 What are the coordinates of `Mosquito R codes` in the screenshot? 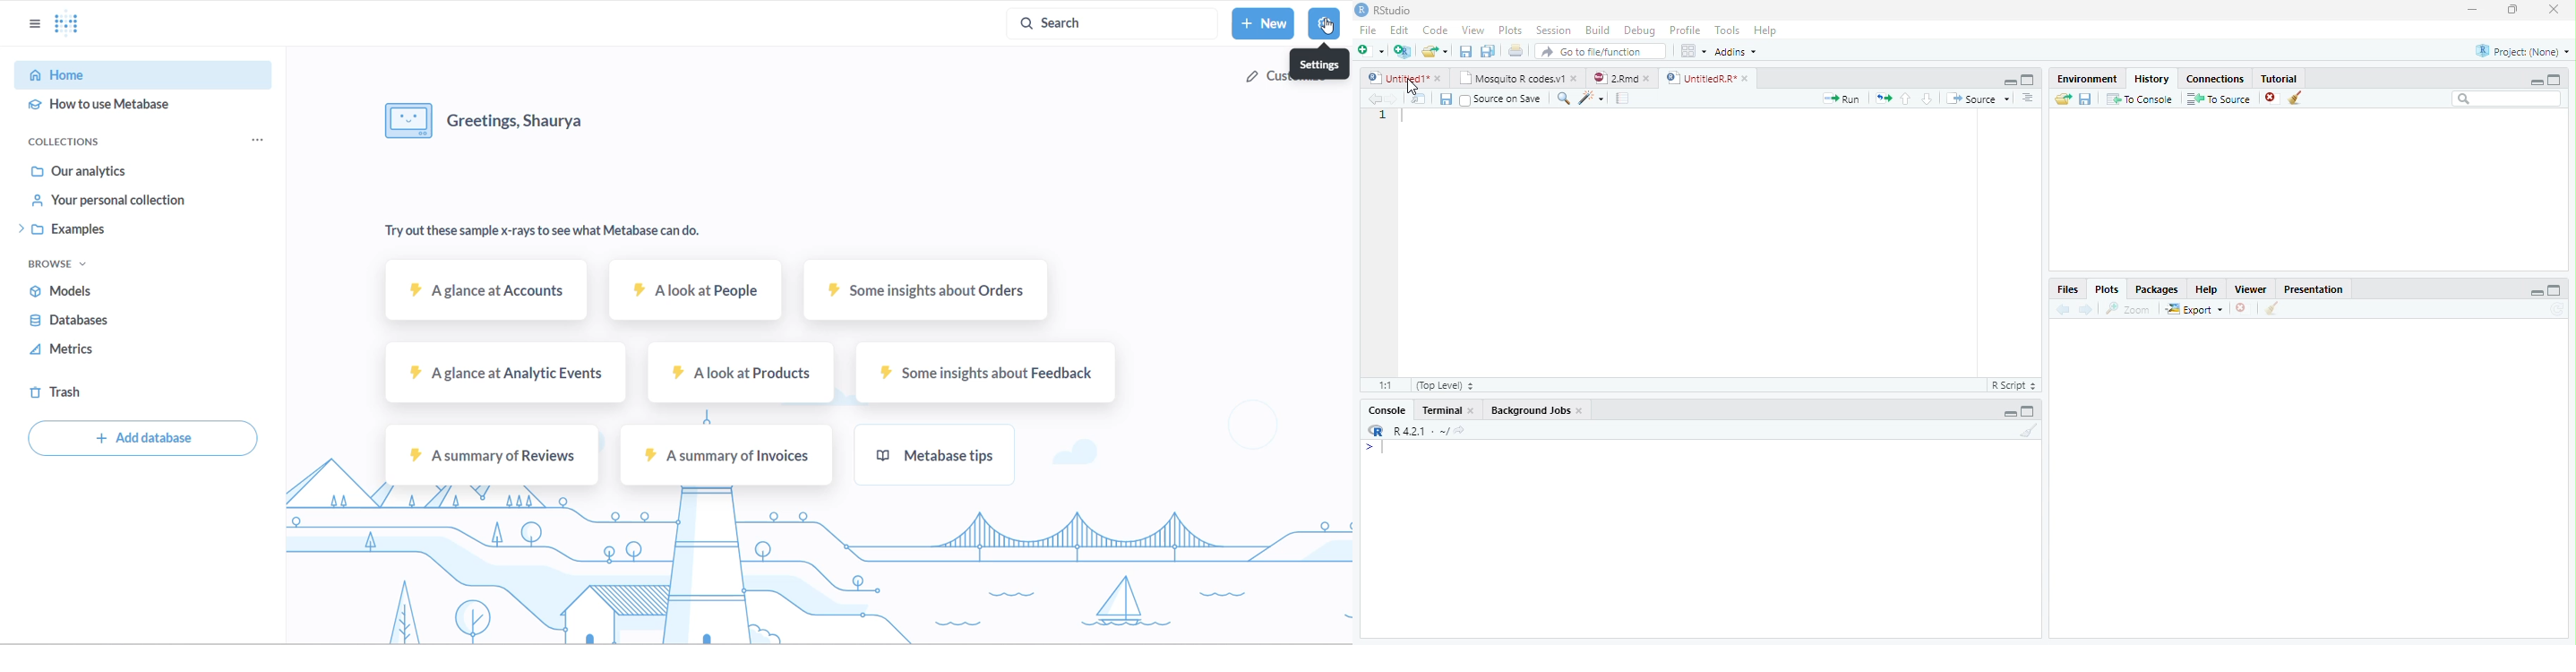 It's located at (1520, 77).